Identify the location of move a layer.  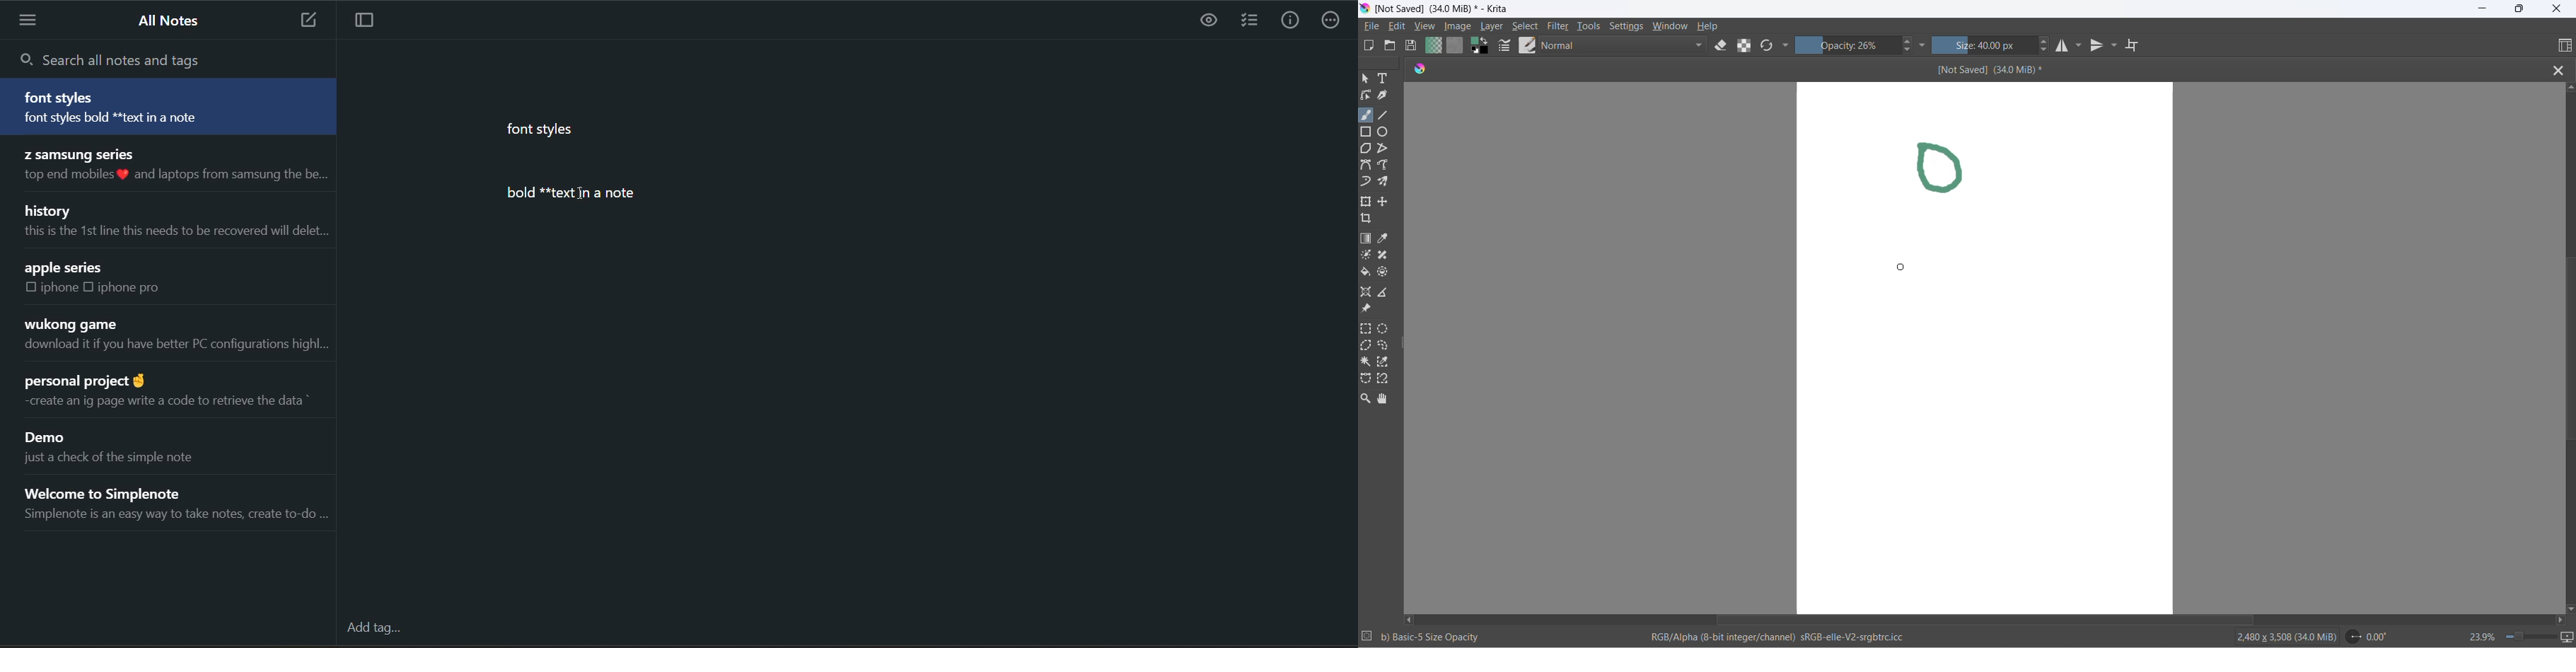
(1387, 200).